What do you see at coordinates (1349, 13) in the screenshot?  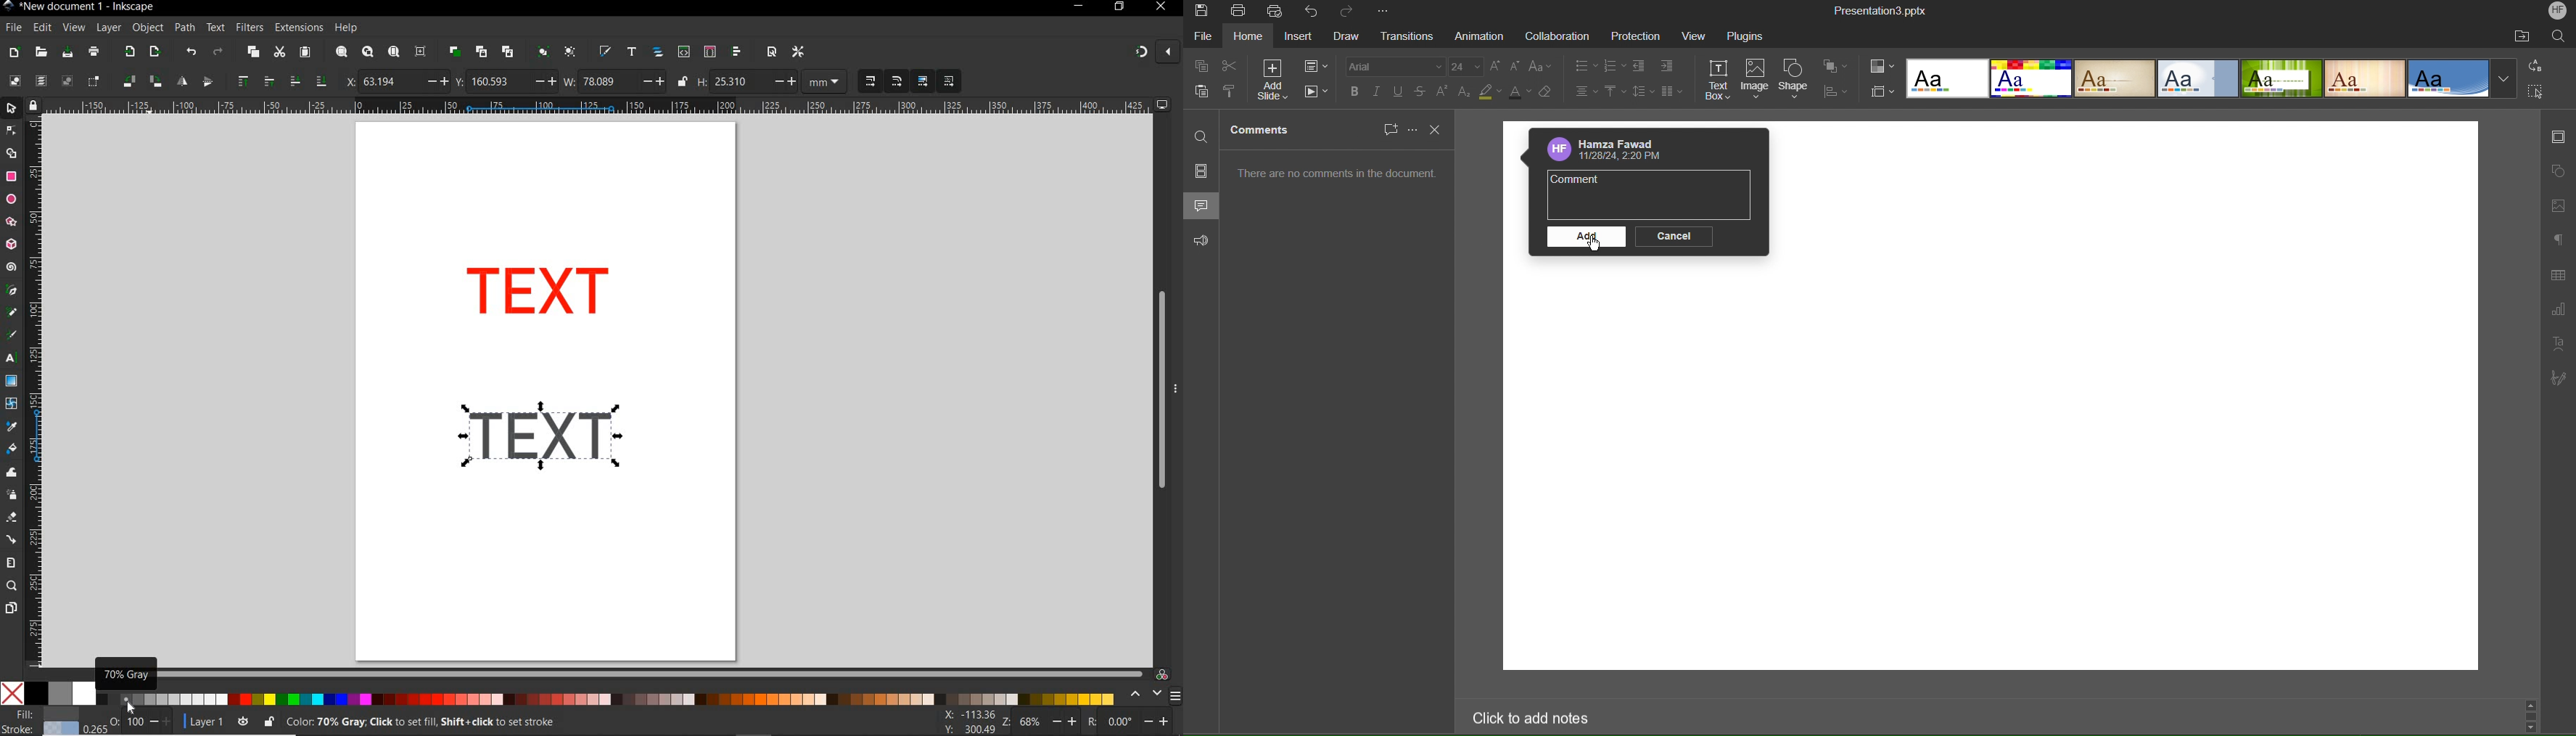 I see `Redo` at bounding box center [1349, 13].